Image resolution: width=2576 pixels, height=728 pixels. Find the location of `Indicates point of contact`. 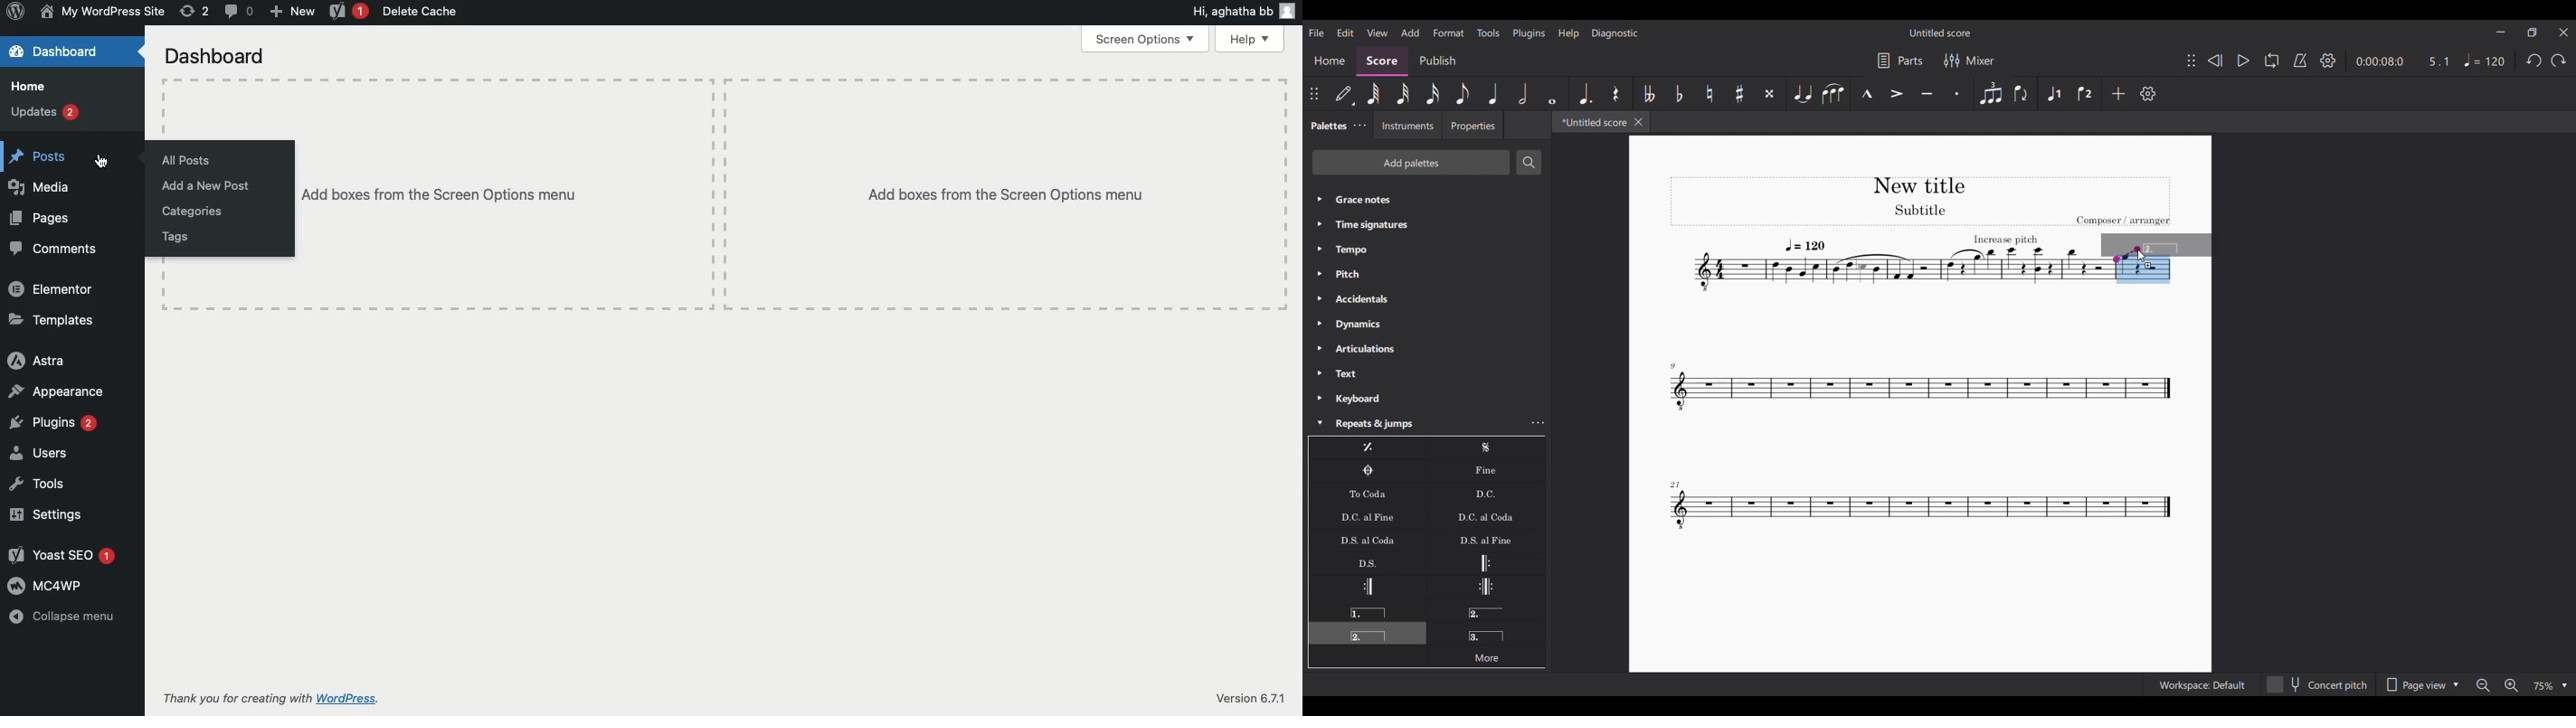

Indicates point of contact is located at coordinates (2126, 255).